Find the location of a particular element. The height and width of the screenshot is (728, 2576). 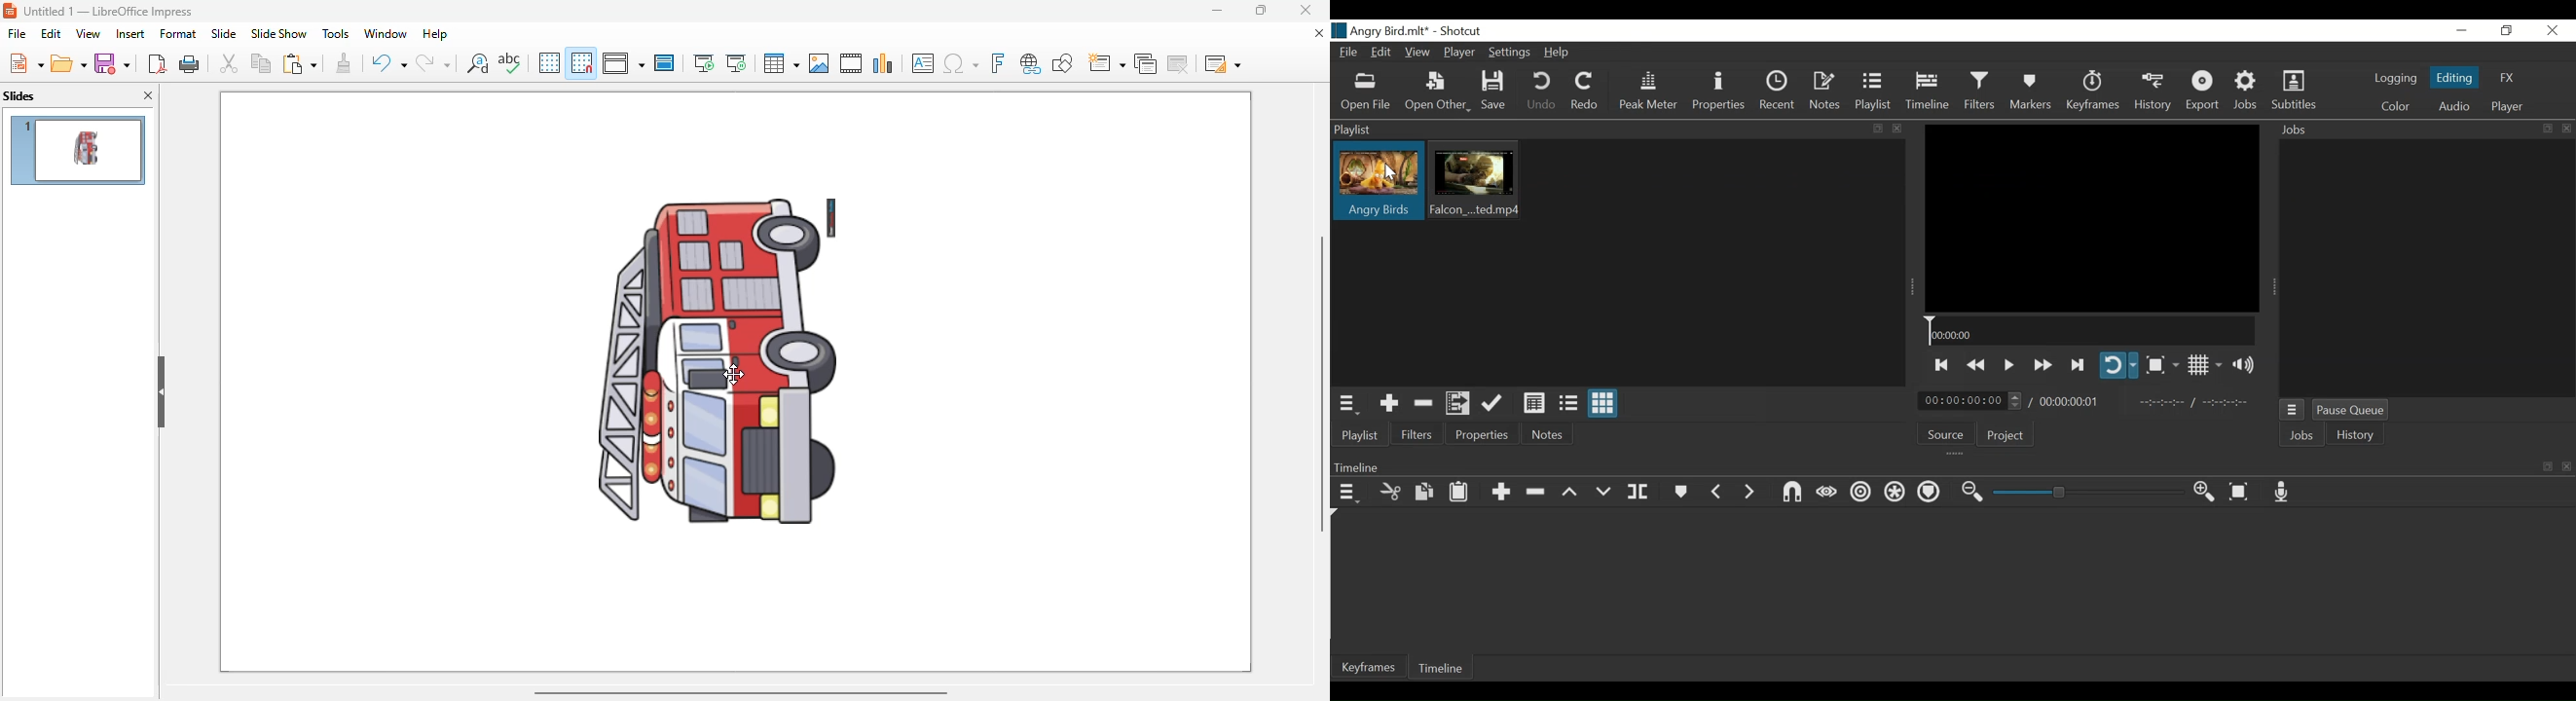

insert fontwork text is located at coordinates (999, 62).